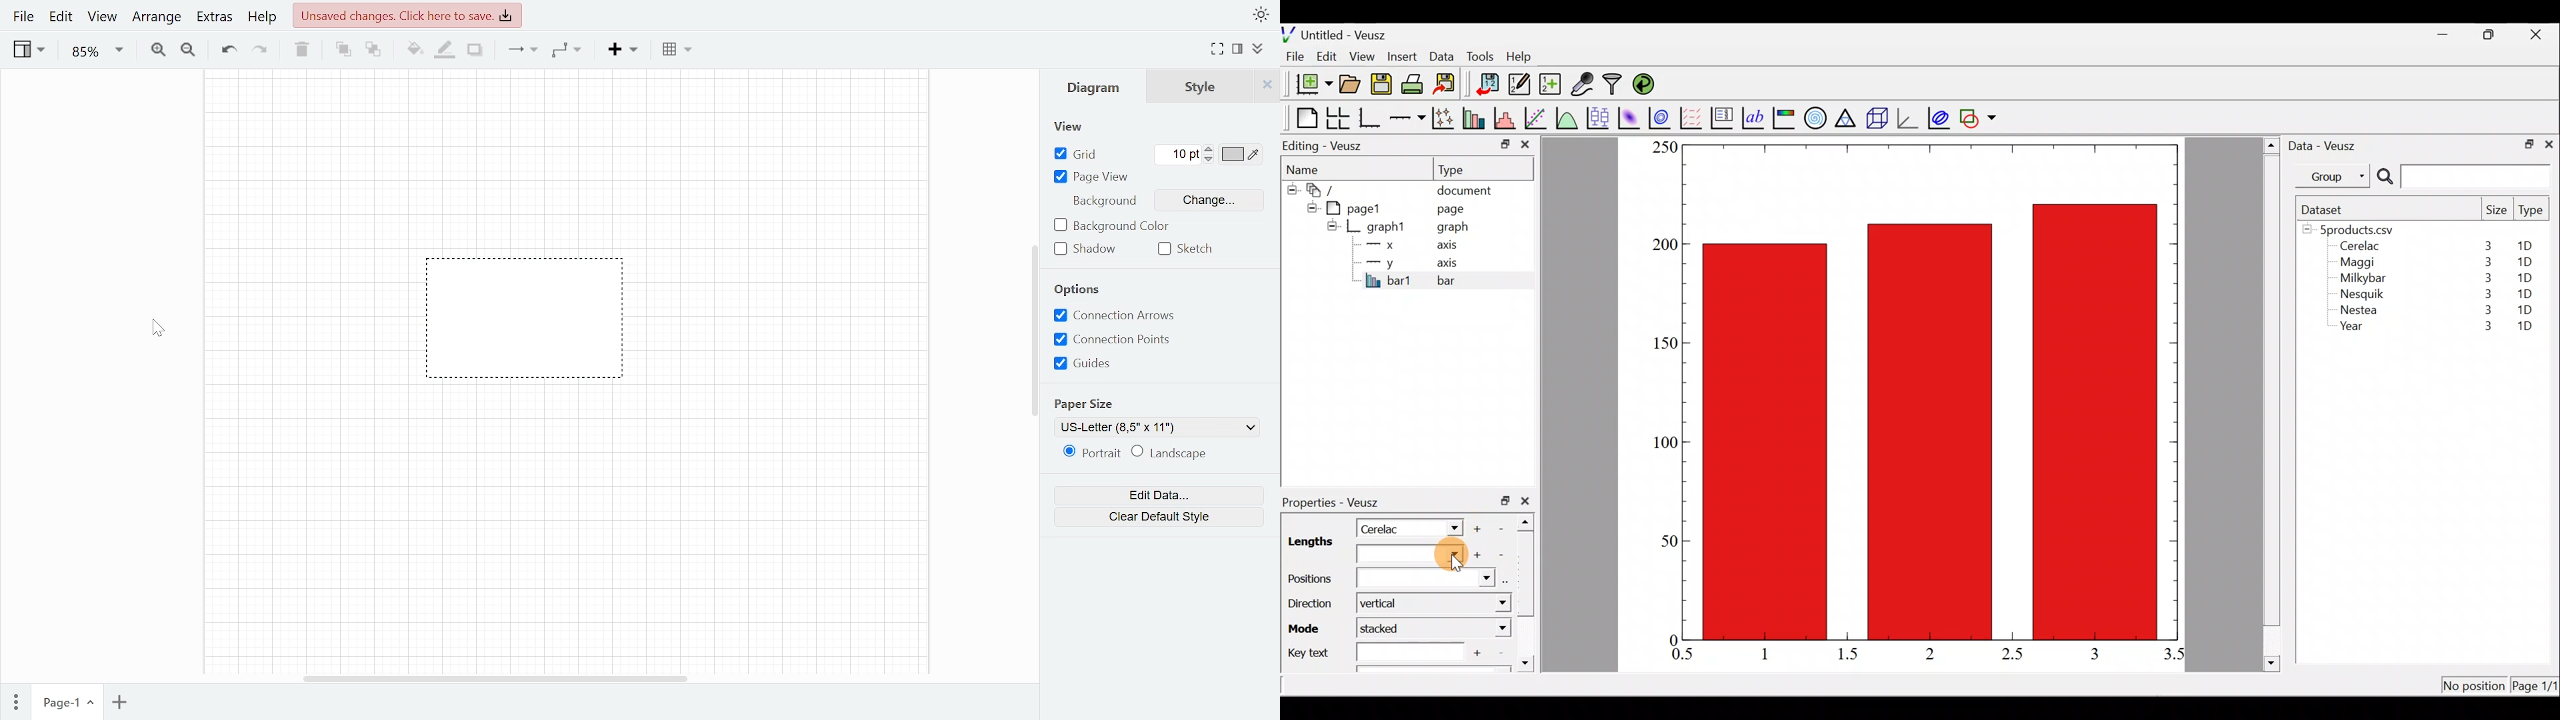 The width and height of the screenshot is (2576, 728). What do you see at coordinates (1327, 55) in the screenshot?
I see `Edit` at bounding box center [1327, 55].